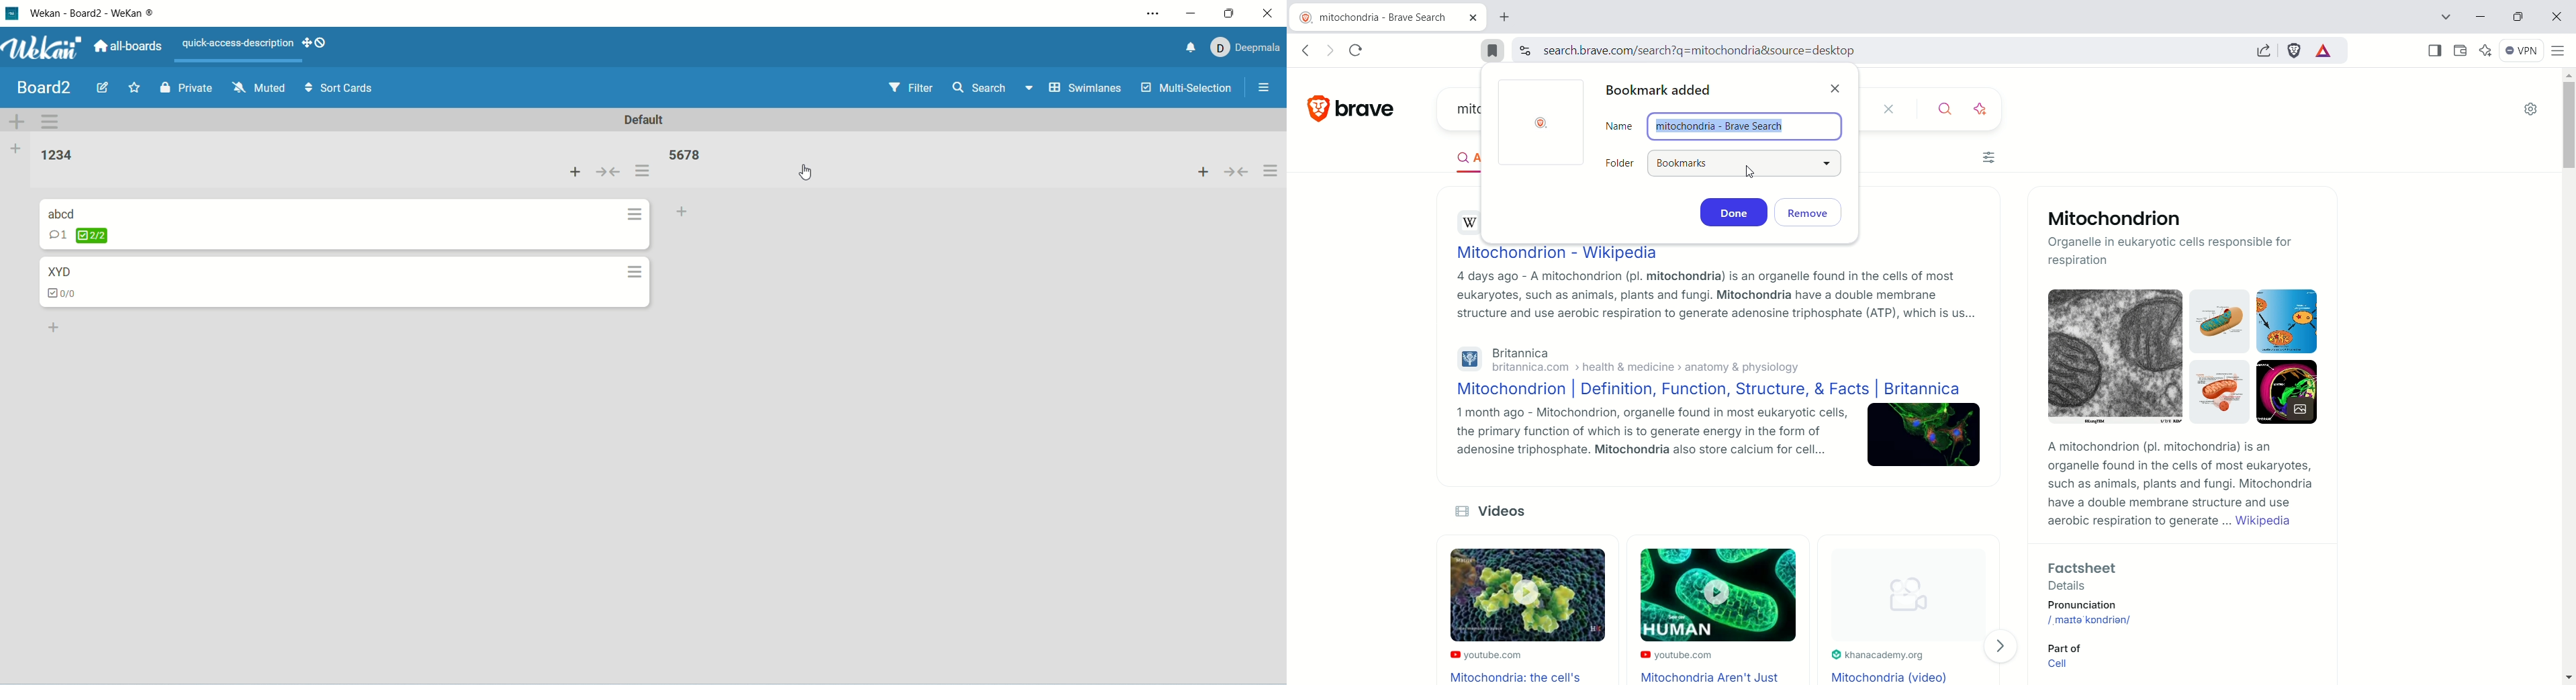 This screenshot has width=2576, height=700. Describe the element at coordinates (1938, 109) in the screenshot. I see `search` at that location.